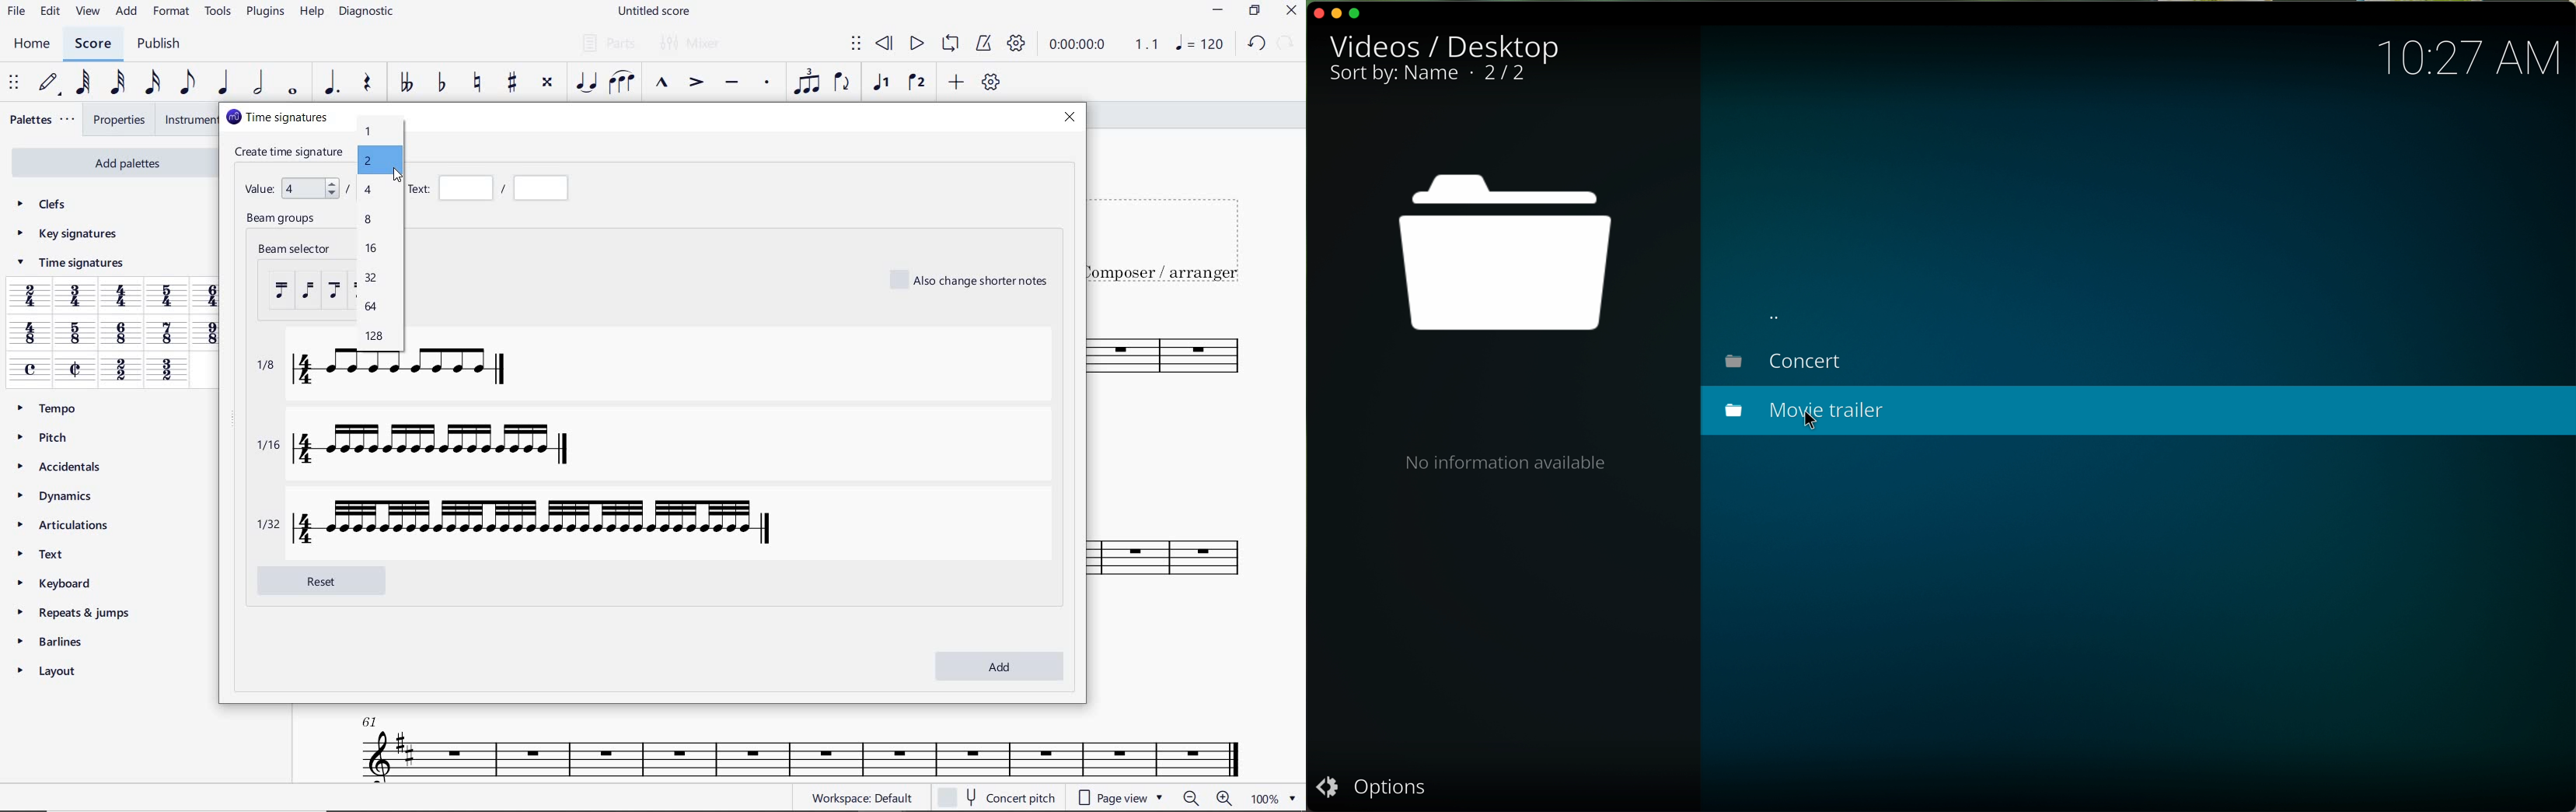 The height and width of the screenshot is (812, 2576). Describe the element at coordinates (1071, 120) in the screenshot. I see `close` at that location.